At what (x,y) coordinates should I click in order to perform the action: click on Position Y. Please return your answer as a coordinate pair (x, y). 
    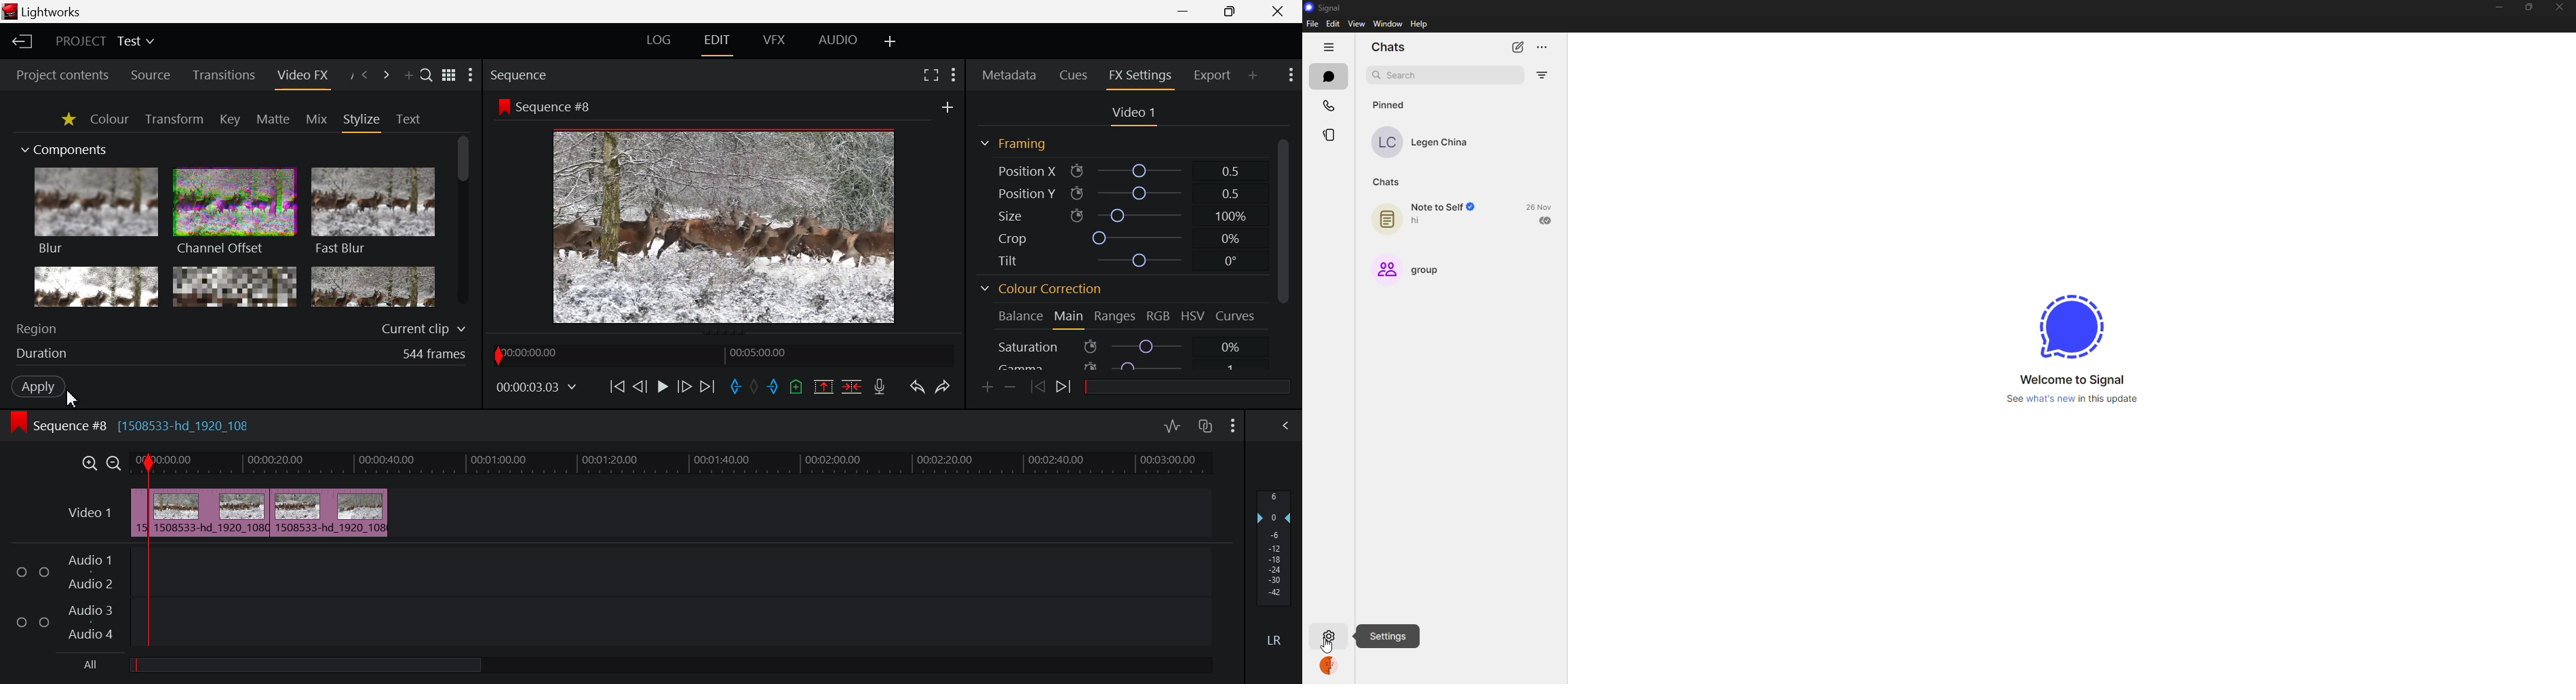
    Looking at the image, I should click on (1119, 193).